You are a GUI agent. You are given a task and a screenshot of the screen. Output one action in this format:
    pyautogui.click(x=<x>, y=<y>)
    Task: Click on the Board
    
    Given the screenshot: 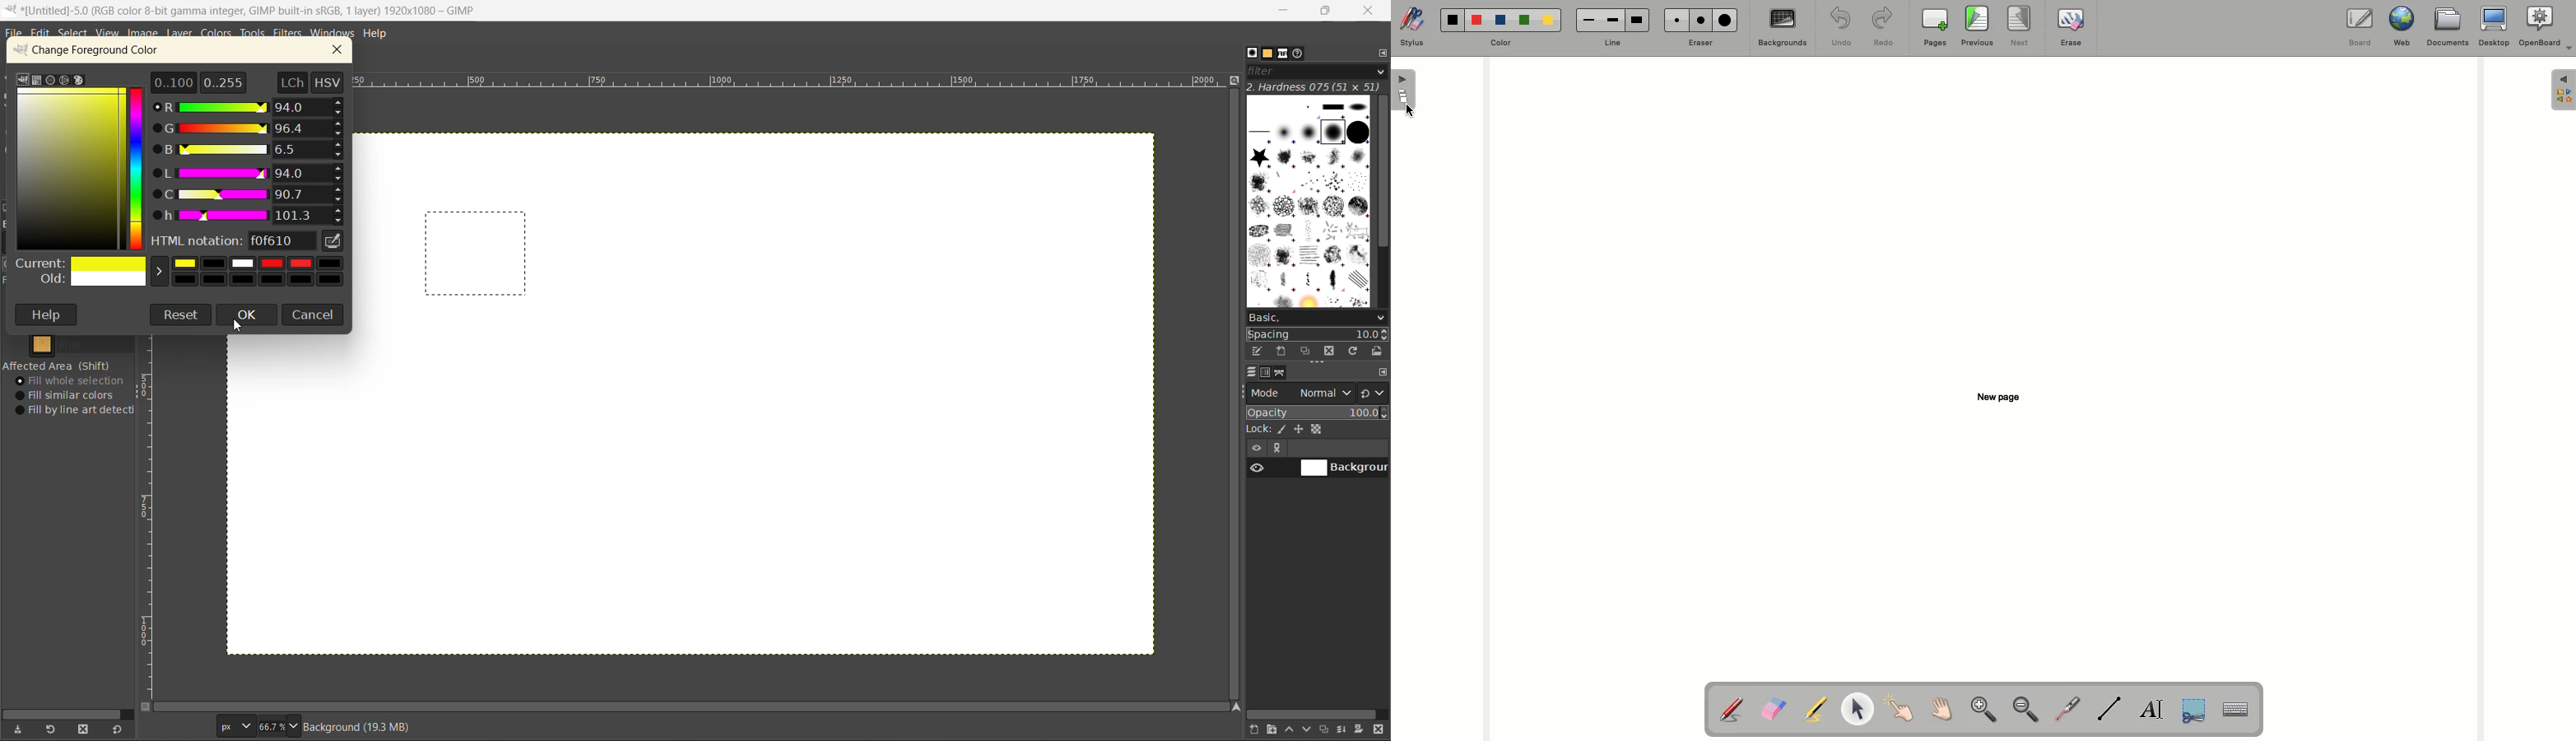 What is the action you would take?
    pyautogui.click(x=2360, y=29)
    